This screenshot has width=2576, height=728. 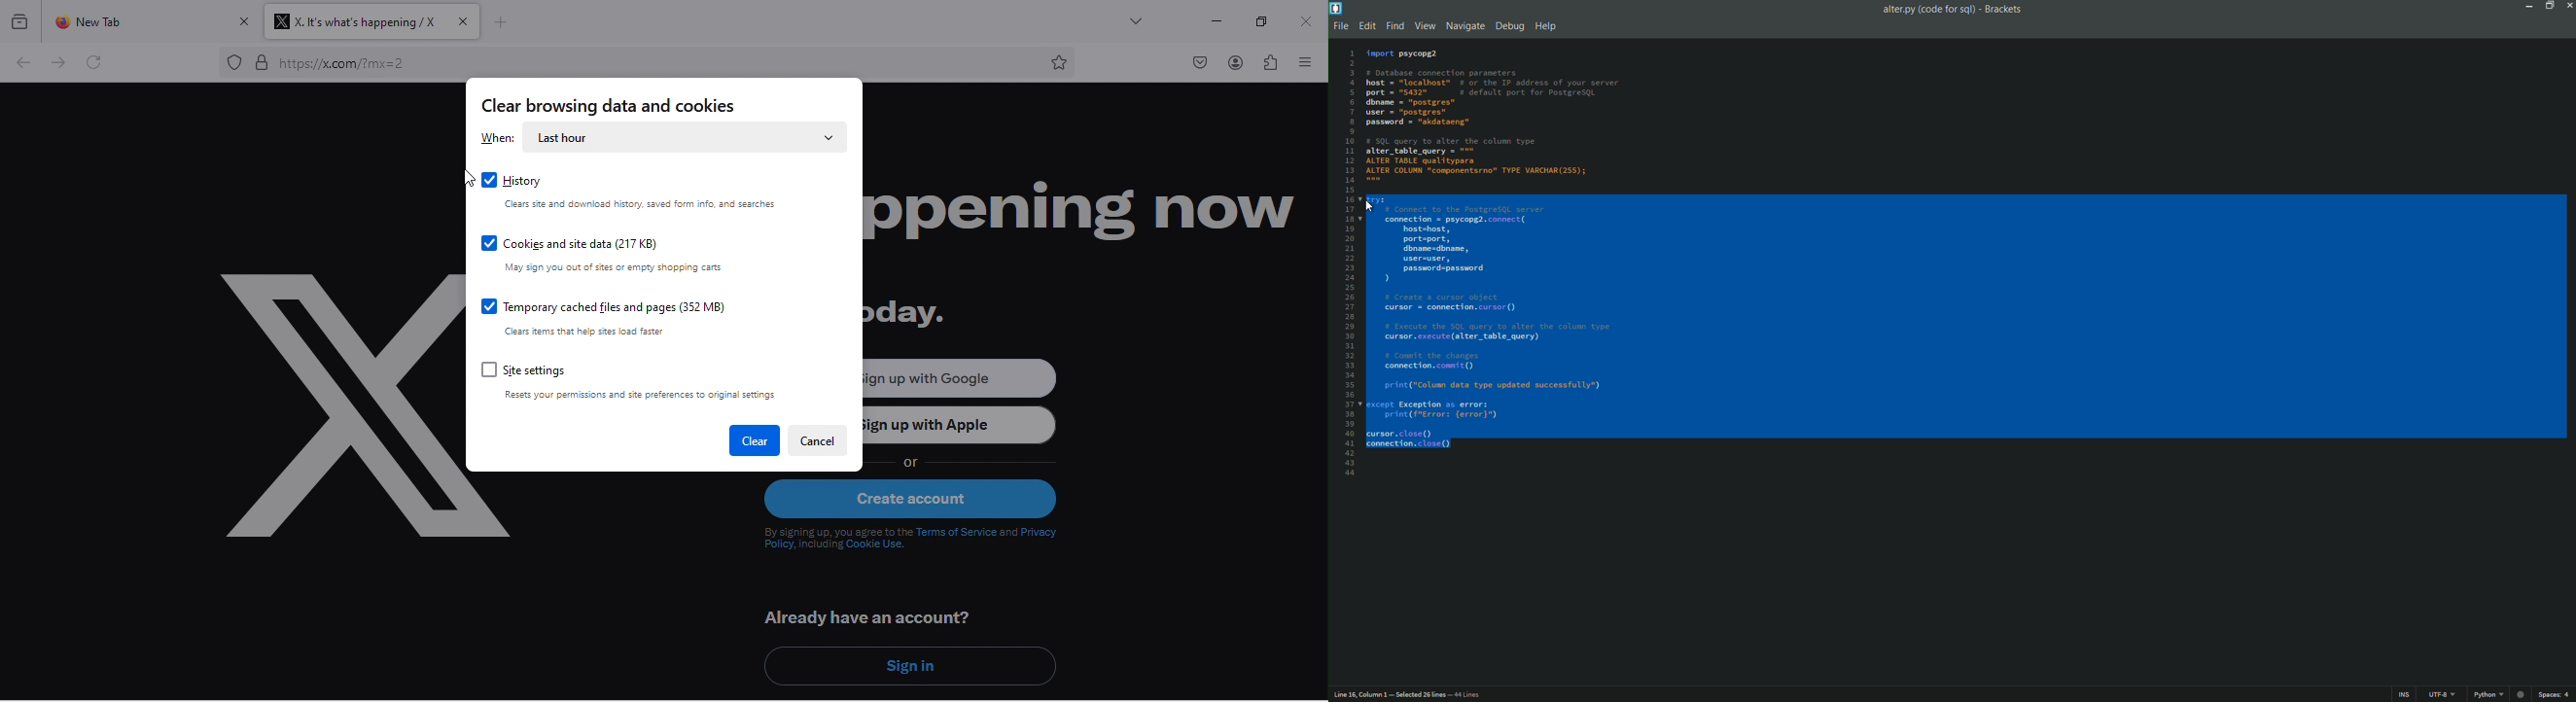 I want to click on view recent, so click(x=22, y=22).